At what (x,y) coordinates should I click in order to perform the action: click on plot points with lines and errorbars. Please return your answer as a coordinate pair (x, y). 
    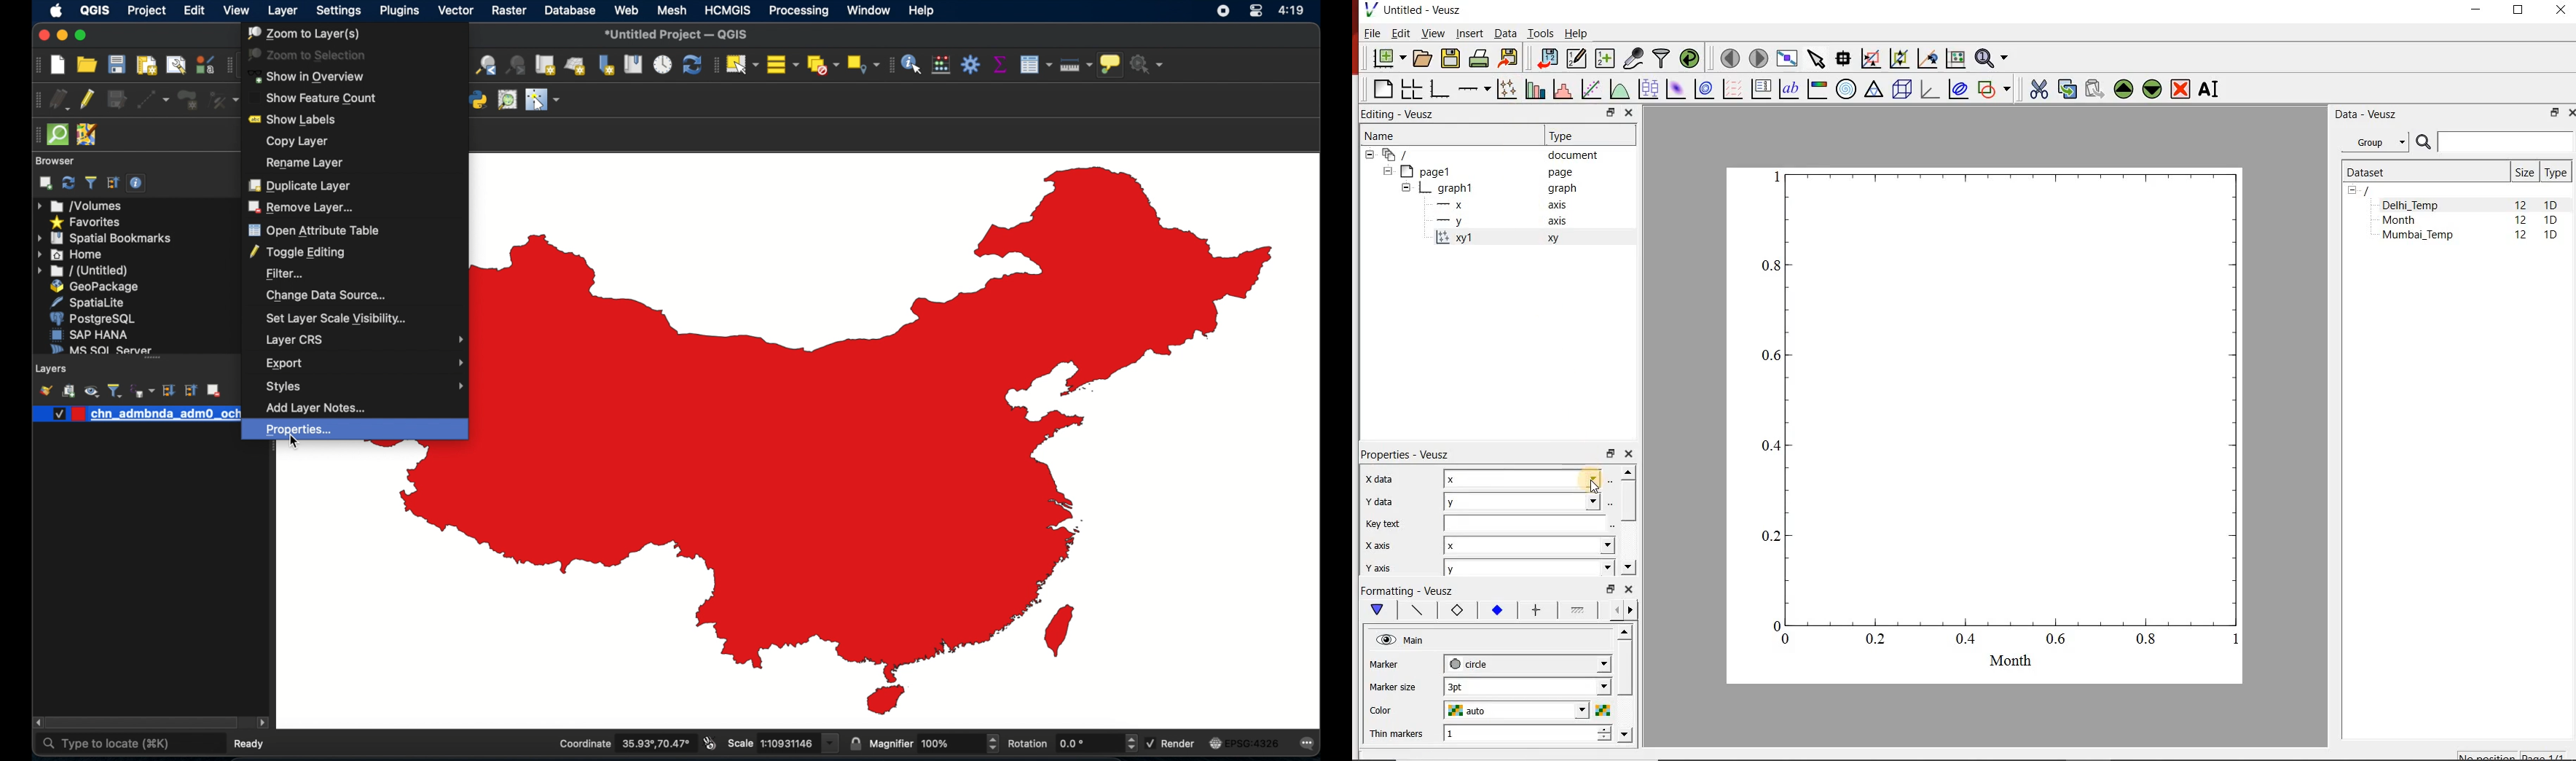
    Looking at the image, I should click on (1505, 90).